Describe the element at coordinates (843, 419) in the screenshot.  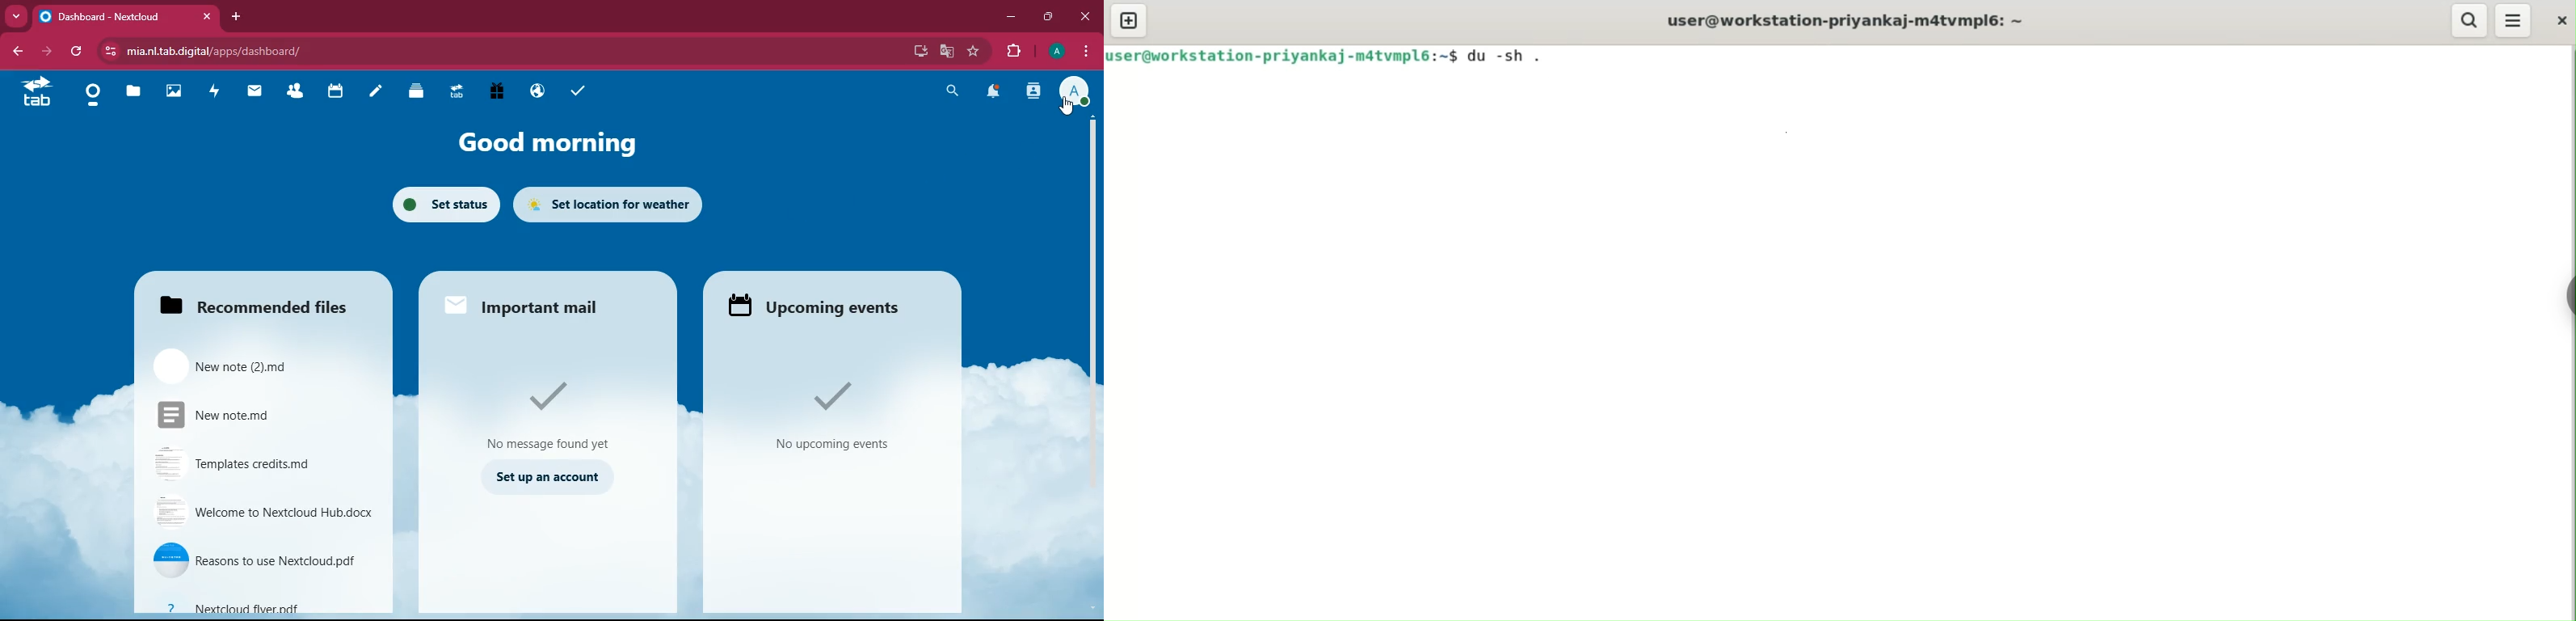
I see `no upcoming events` at that location.